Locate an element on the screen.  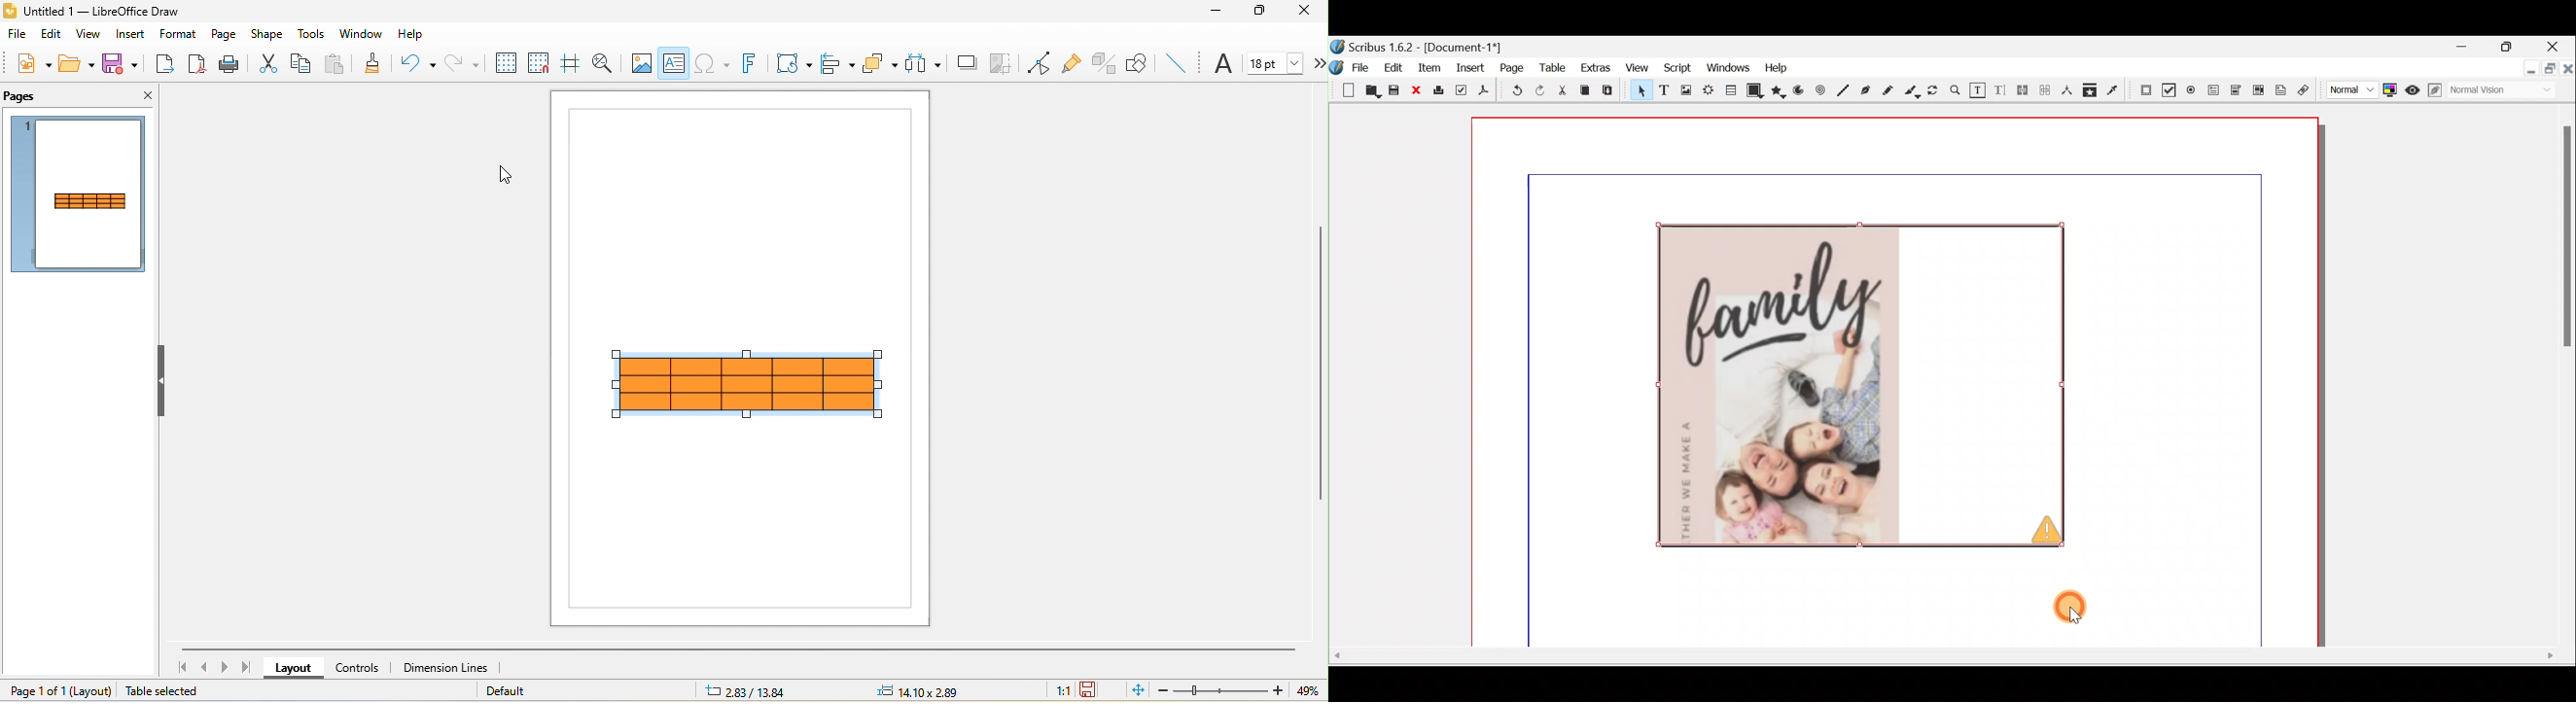
Edit contents of frame is located at coordinates (1977, 91).